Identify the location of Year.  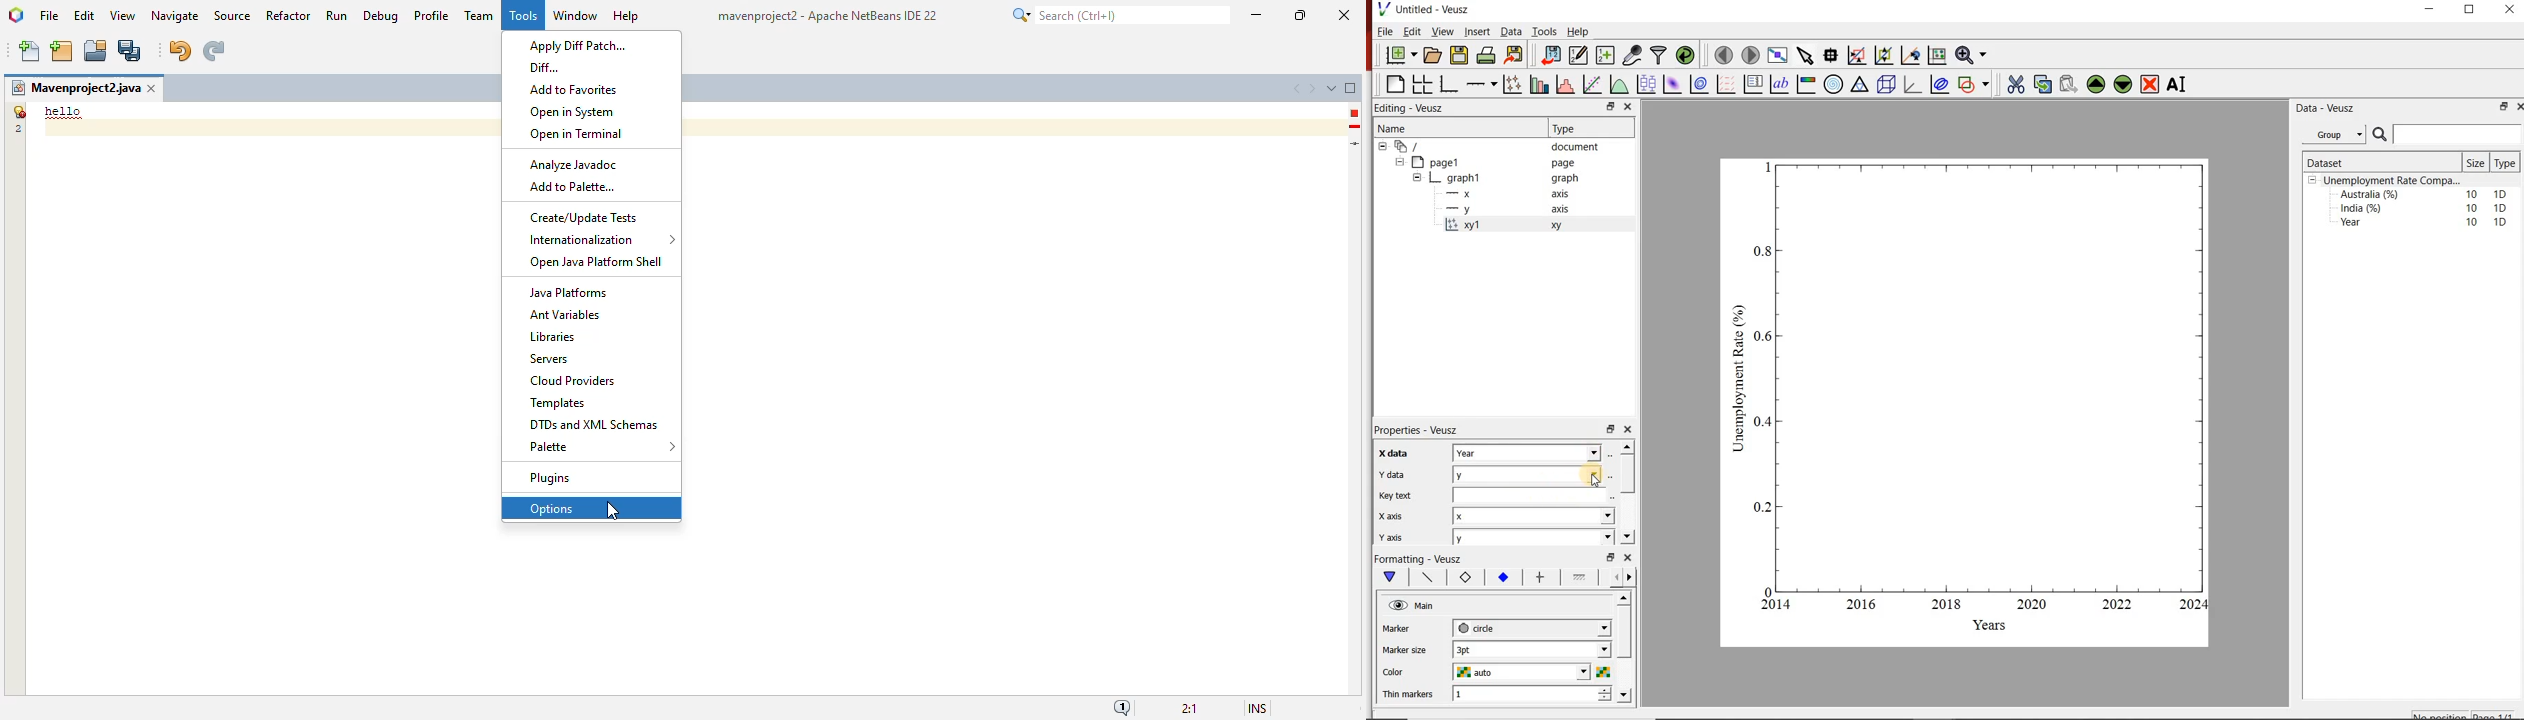
(1529, 452).